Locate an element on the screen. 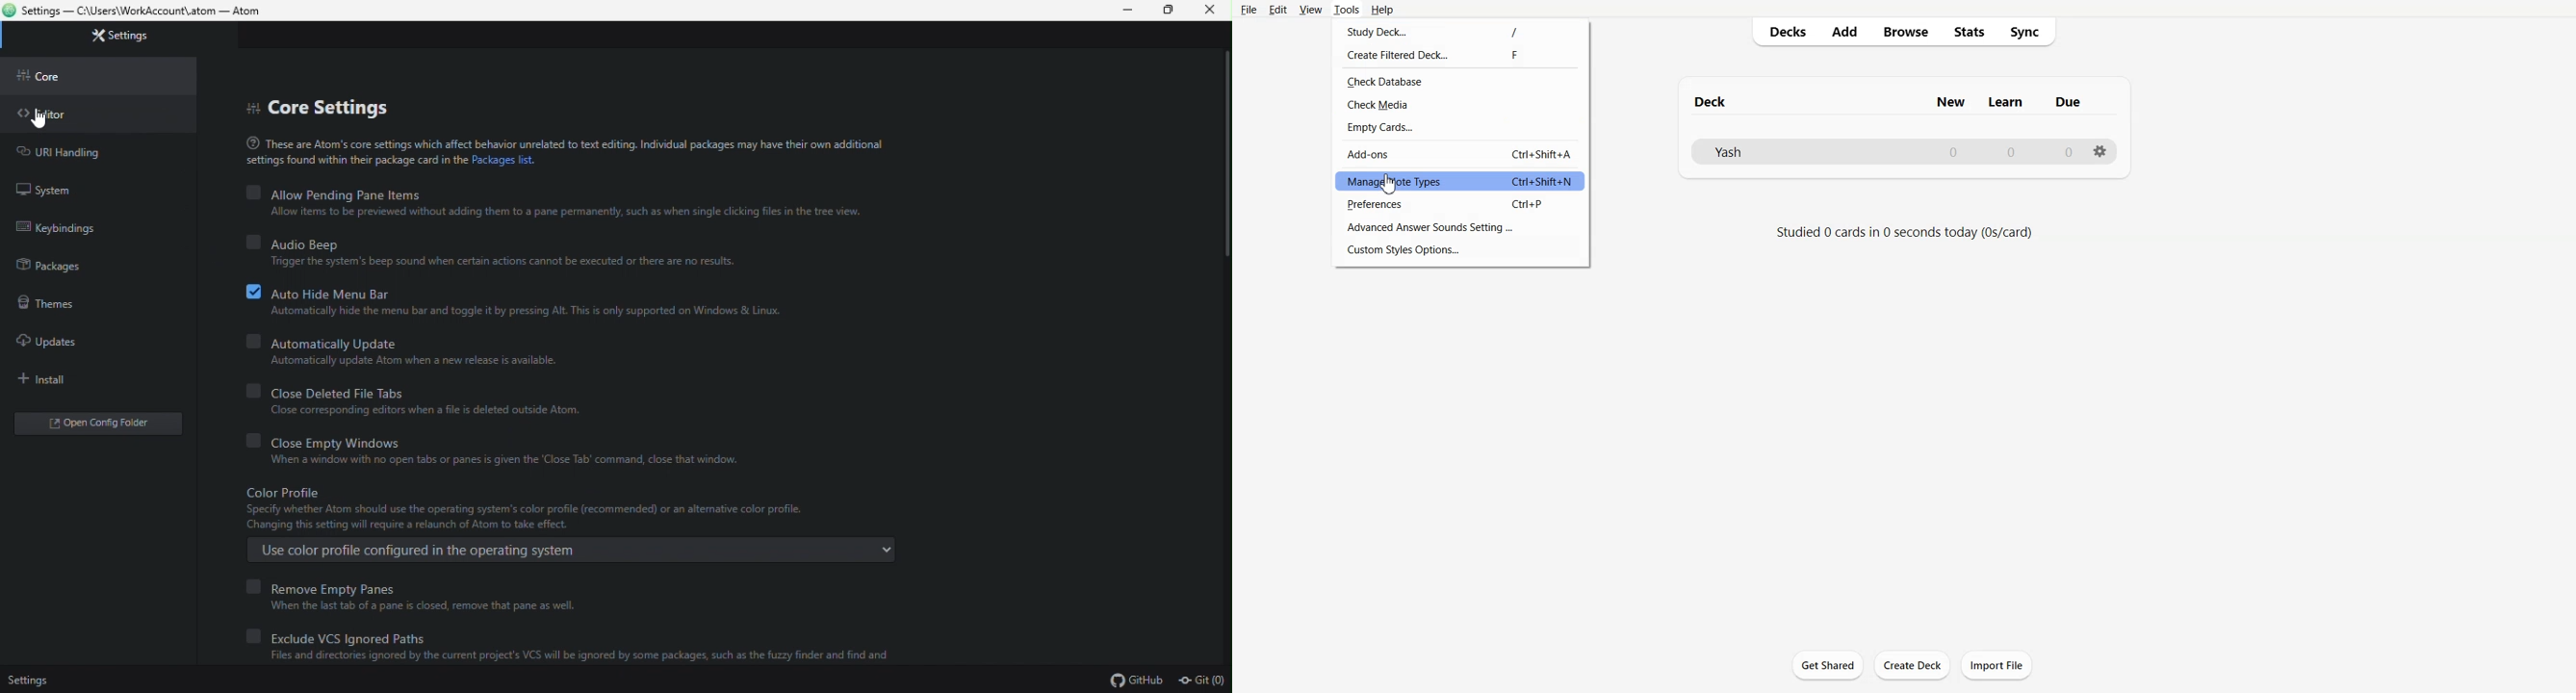  Automatically hide the menu bar and toggle it by pressing Alt. This is only supported on Windows & Linux. is located at coordinates (528, 312).